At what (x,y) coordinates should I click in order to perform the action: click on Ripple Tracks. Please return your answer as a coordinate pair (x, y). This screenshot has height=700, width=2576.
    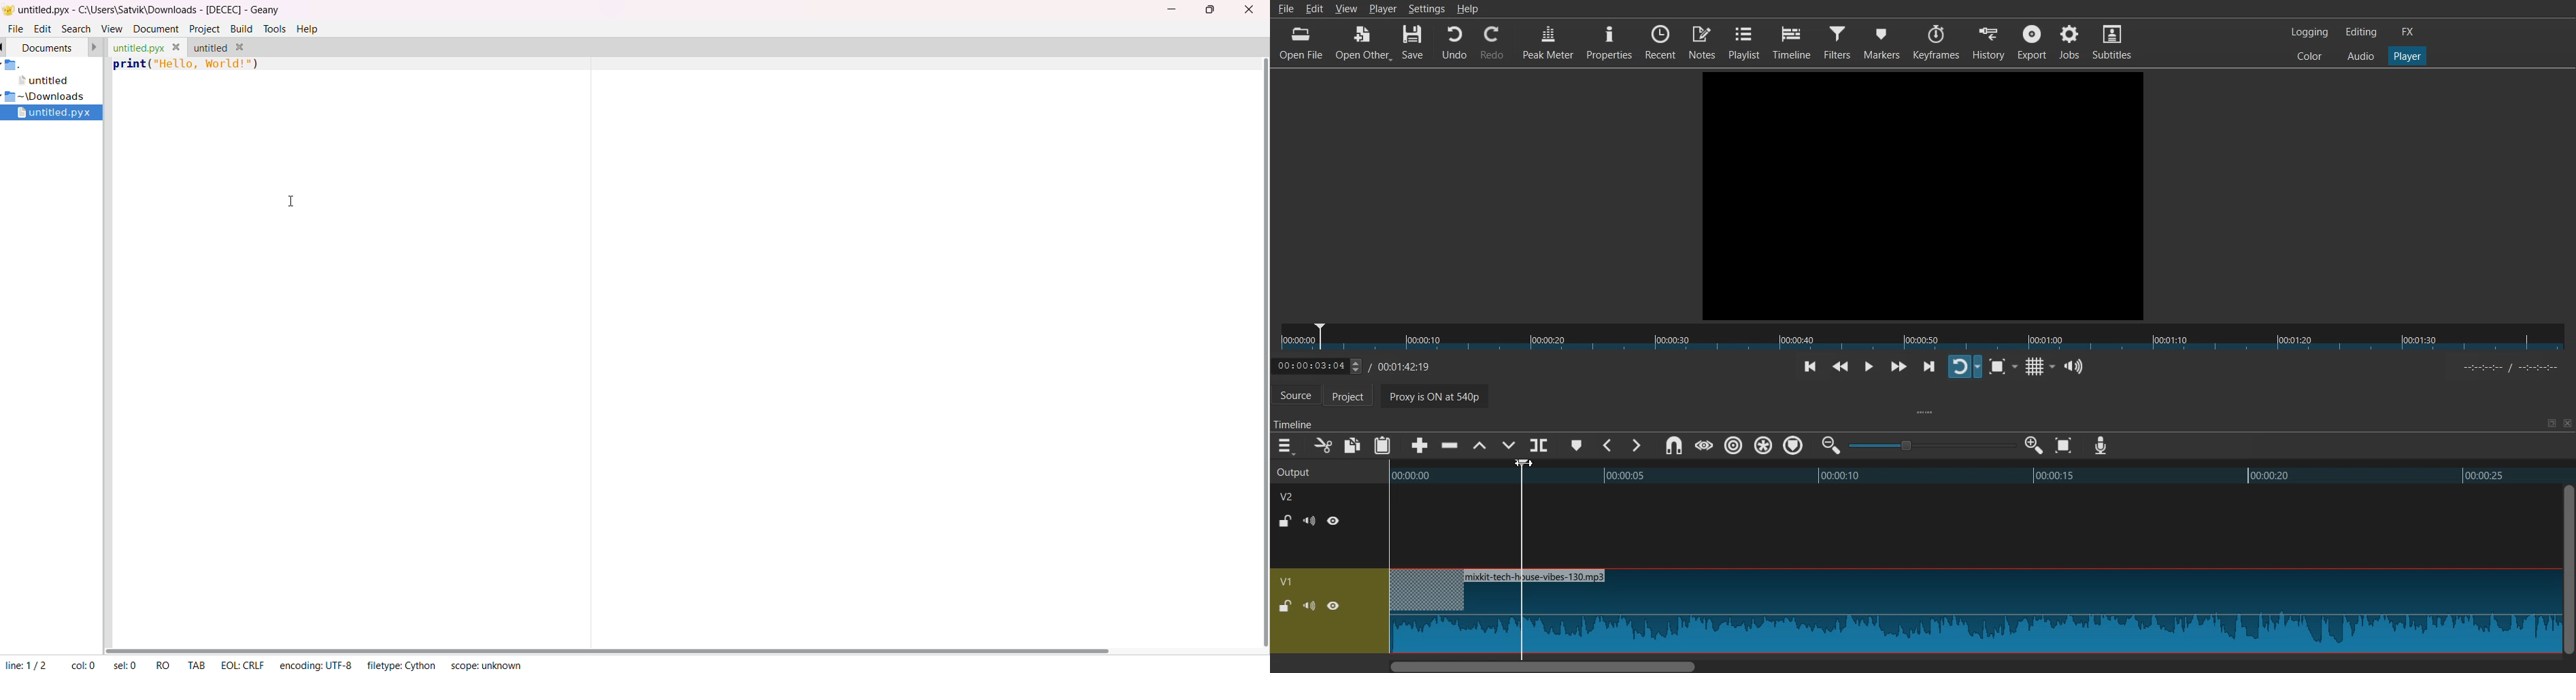
    Looking at the image, I should click on (1794, 446).